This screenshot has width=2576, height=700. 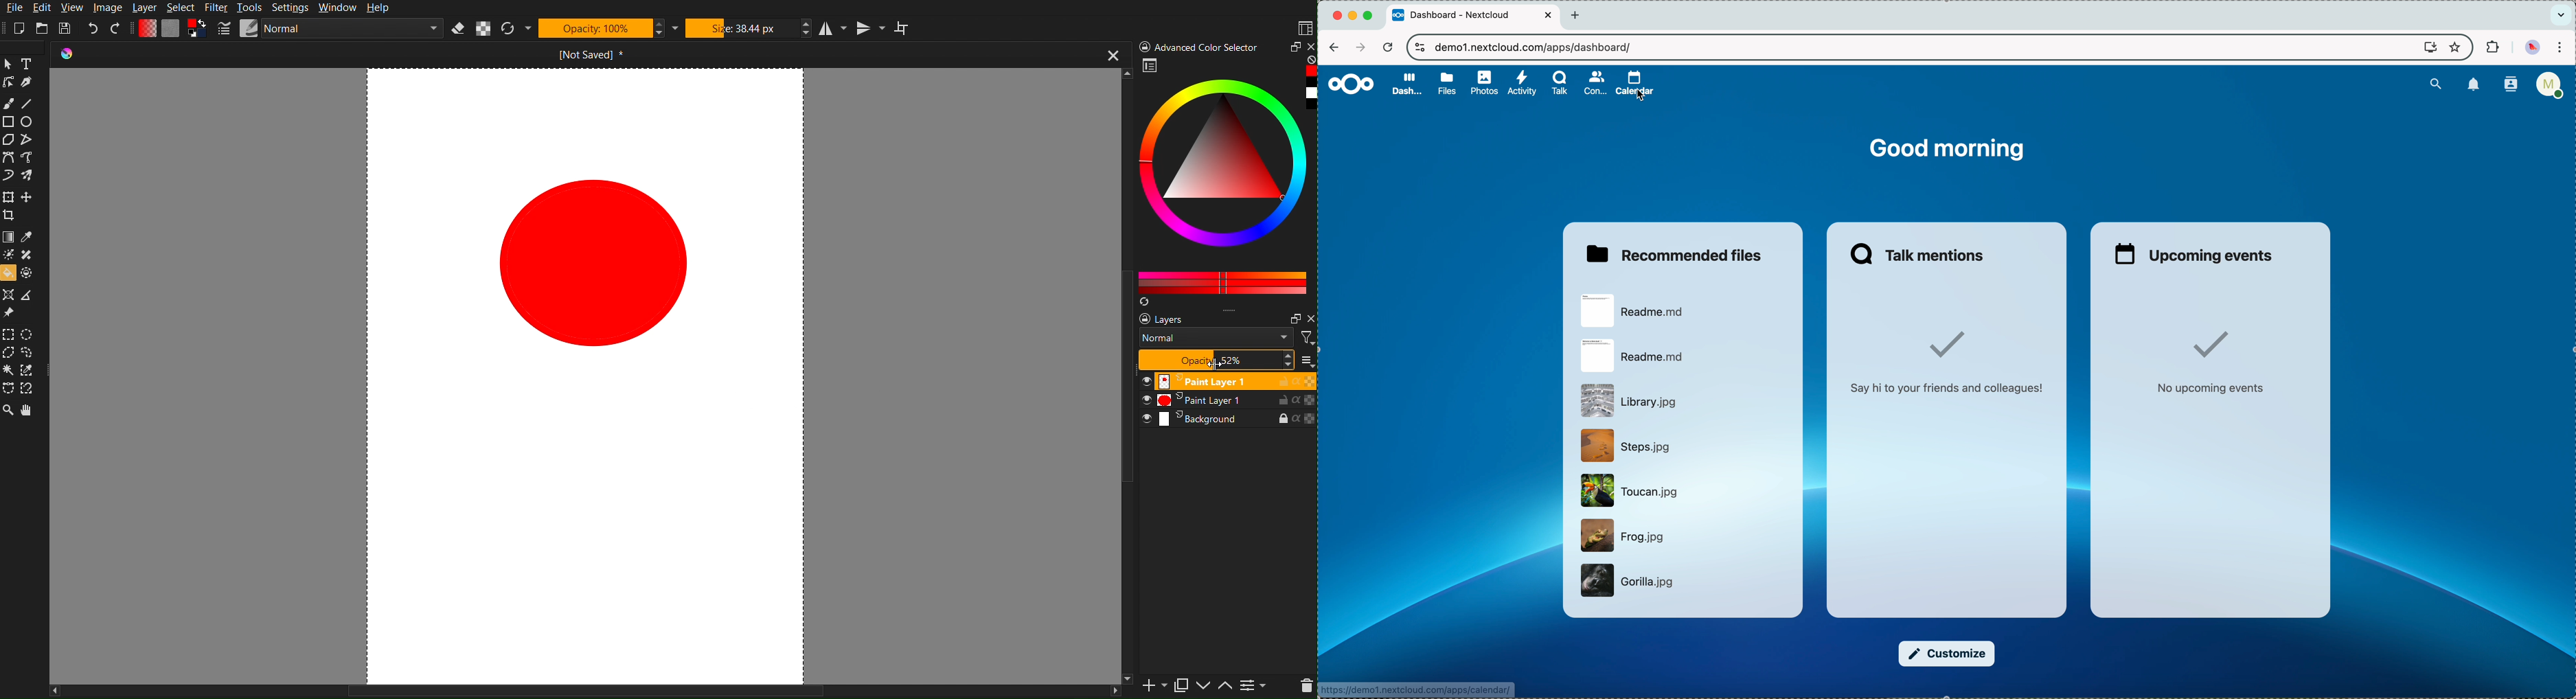 I want to click on file, so click(x=1623, y=535).